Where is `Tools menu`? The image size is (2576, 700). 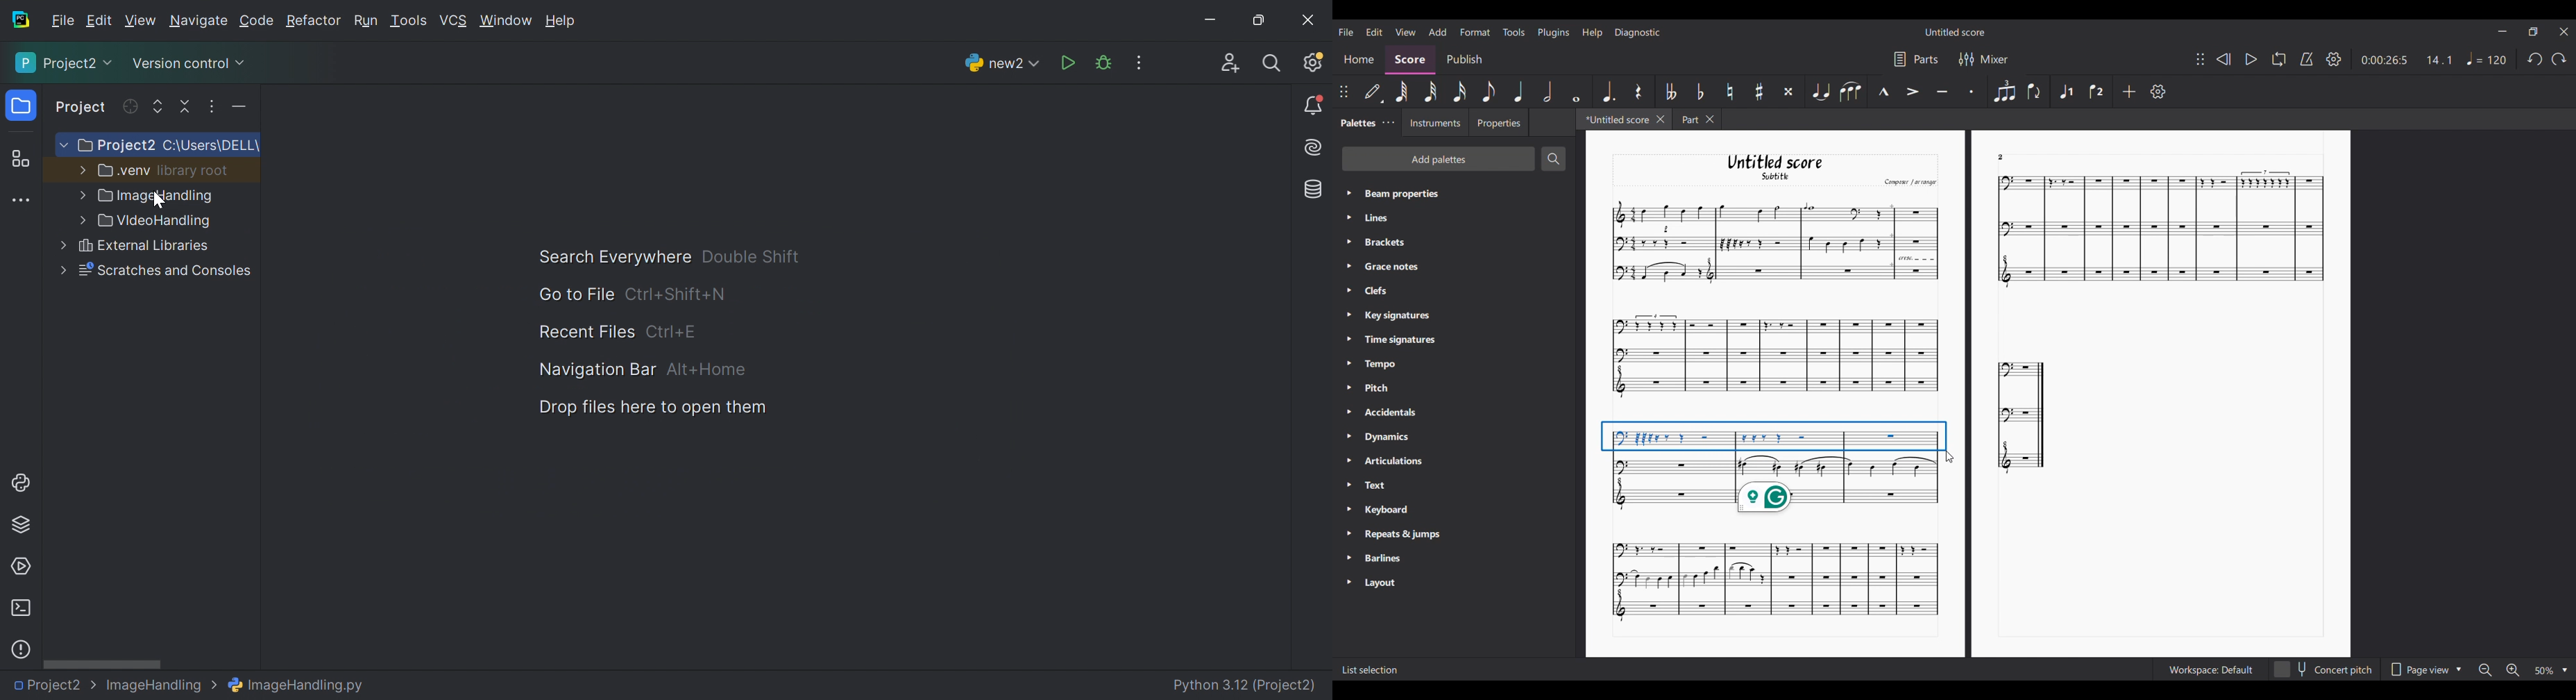 Tools menu is located at coordinates (1513, 32).